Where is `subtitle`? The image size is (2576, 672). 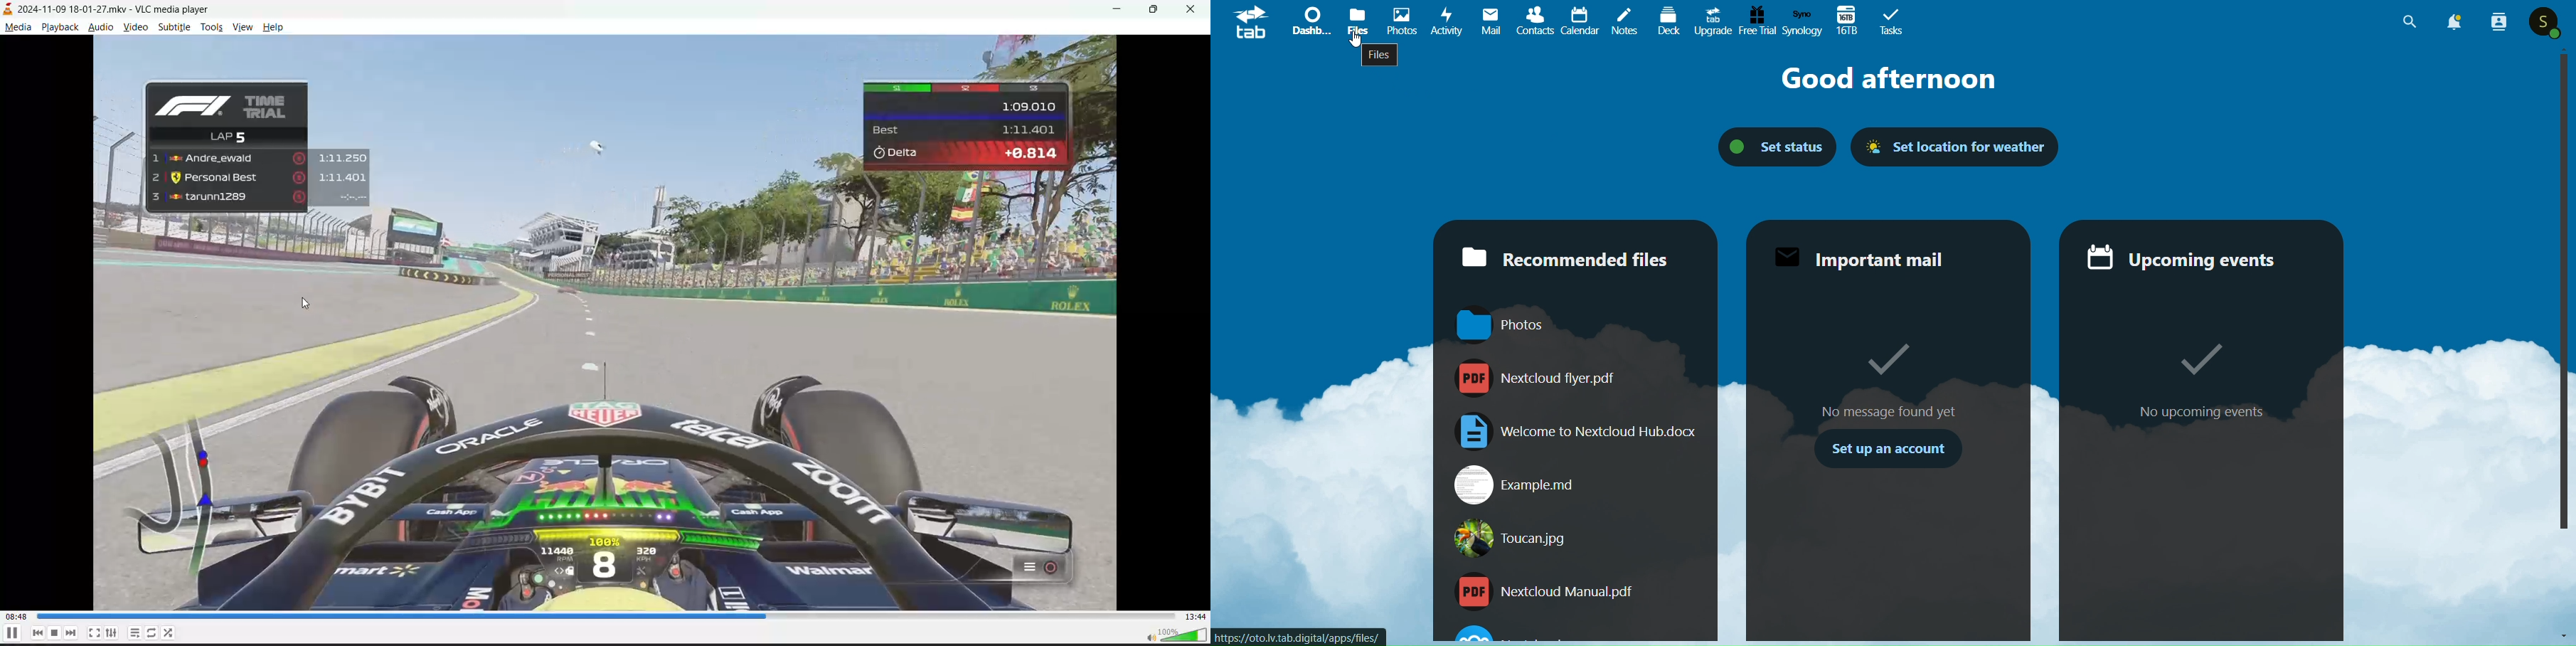
subtitle is located at coordinates (173, 26).